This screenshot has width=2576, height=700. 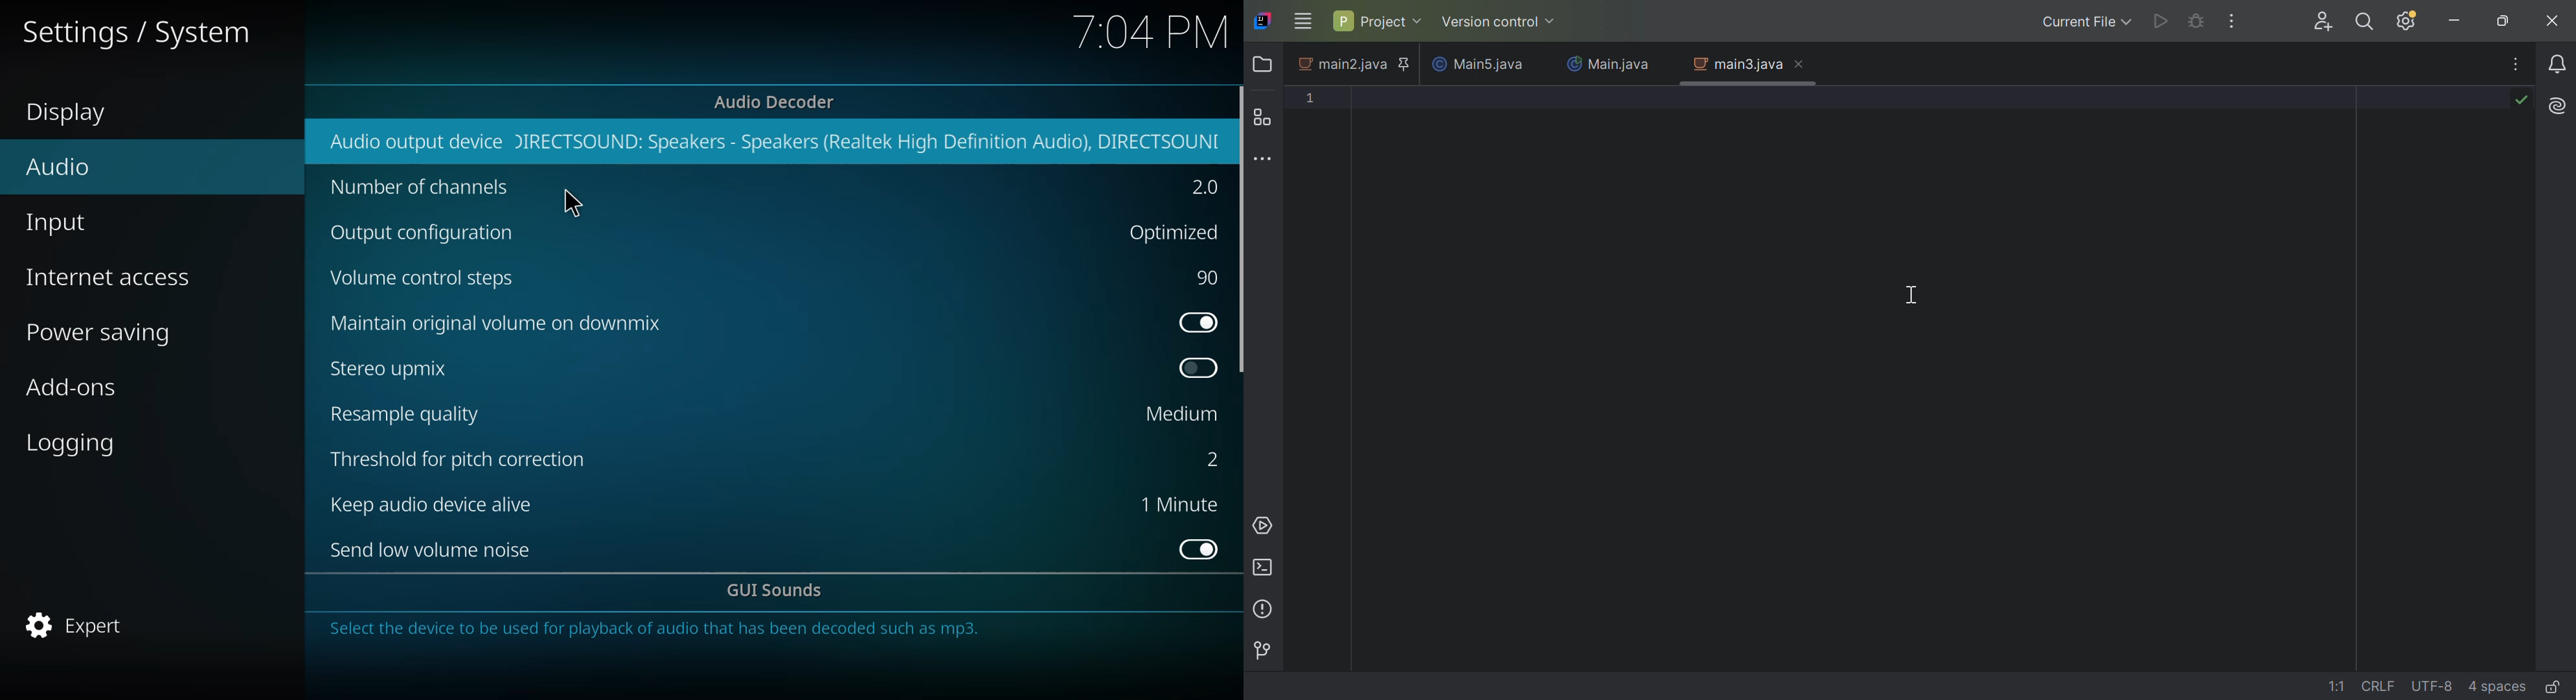 What do you see at coordinates (60, 226) in the screenshot?
I see `input` at bounding box center [60, 226].